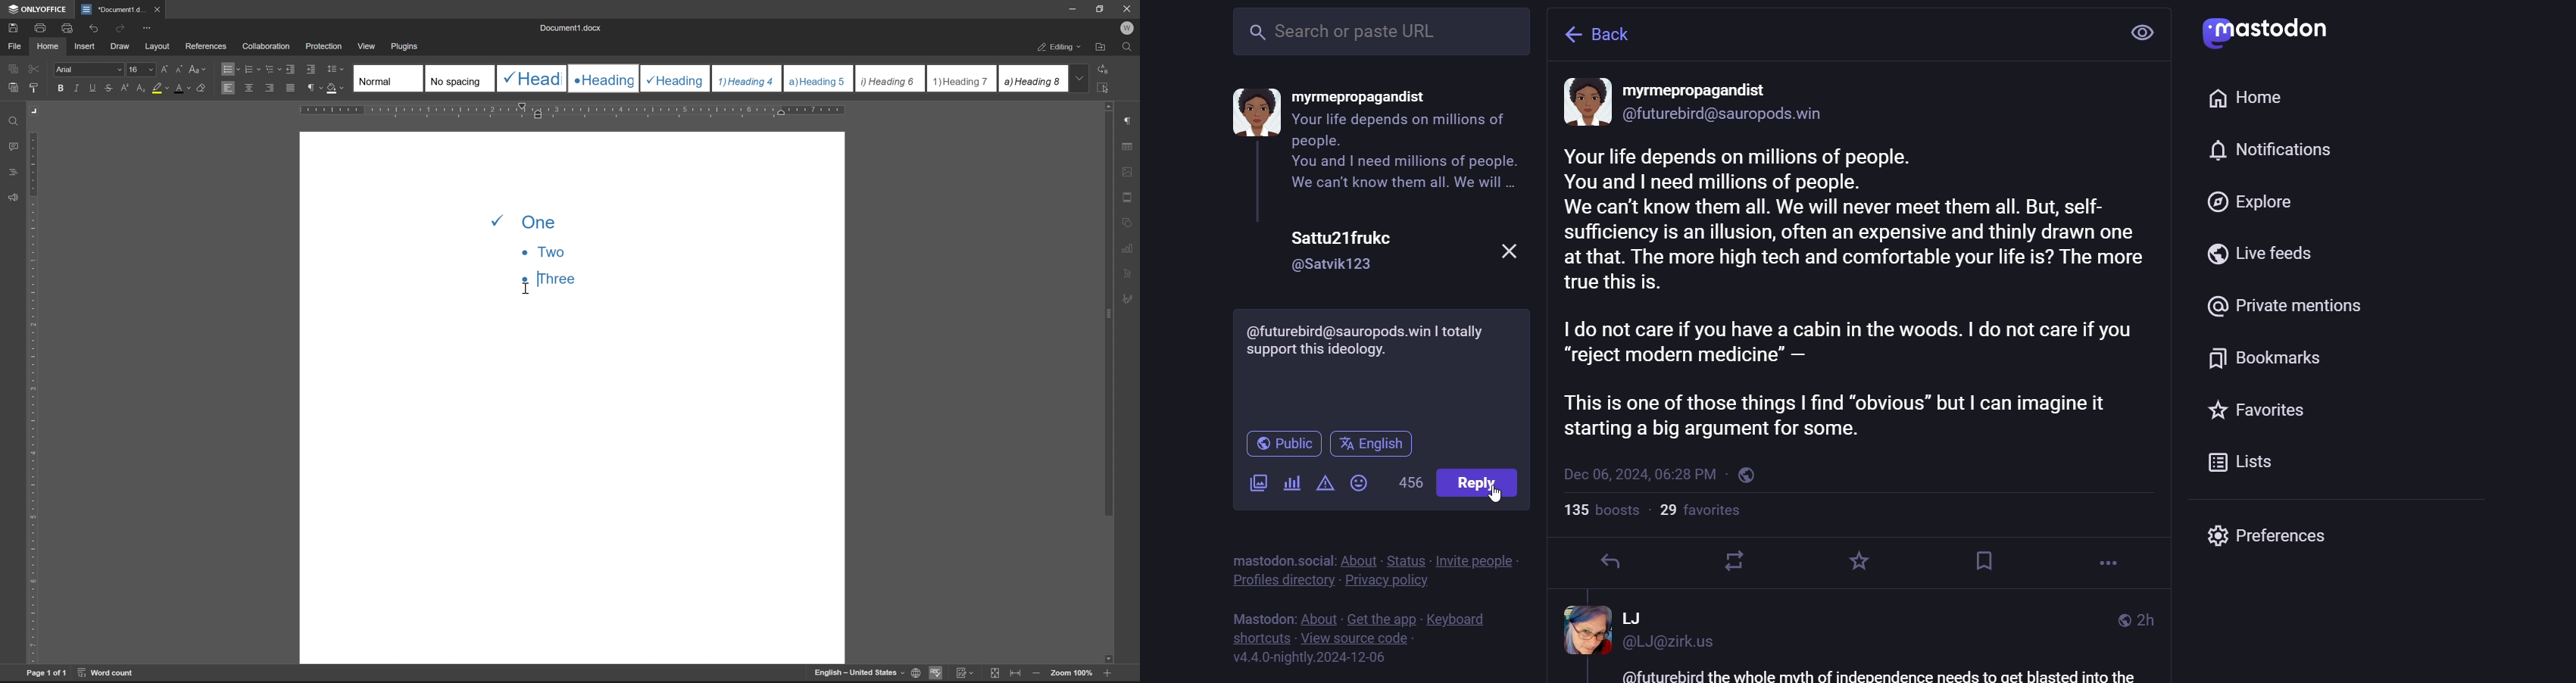 The height and width of the screenshot is (700, 2576). Describe the element at coordinates (1638, 618) in the screenshot. I see `name` at that location.